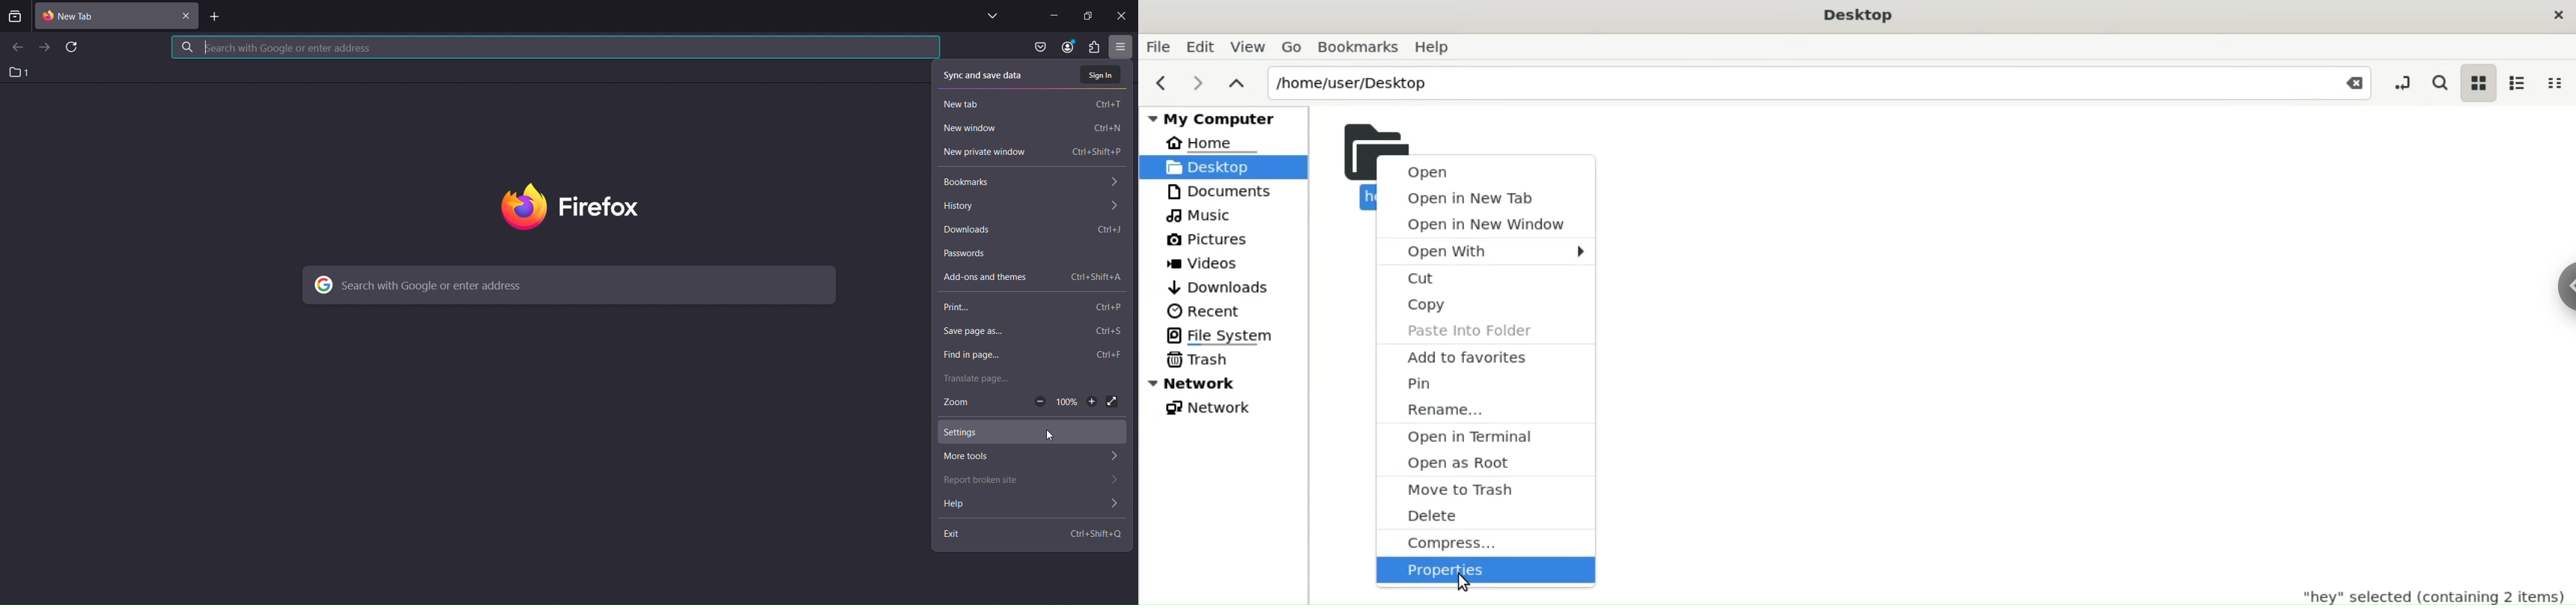  Describe the element at coordinates (1027, 380) in the screenshot. I see `translate page` at that location.